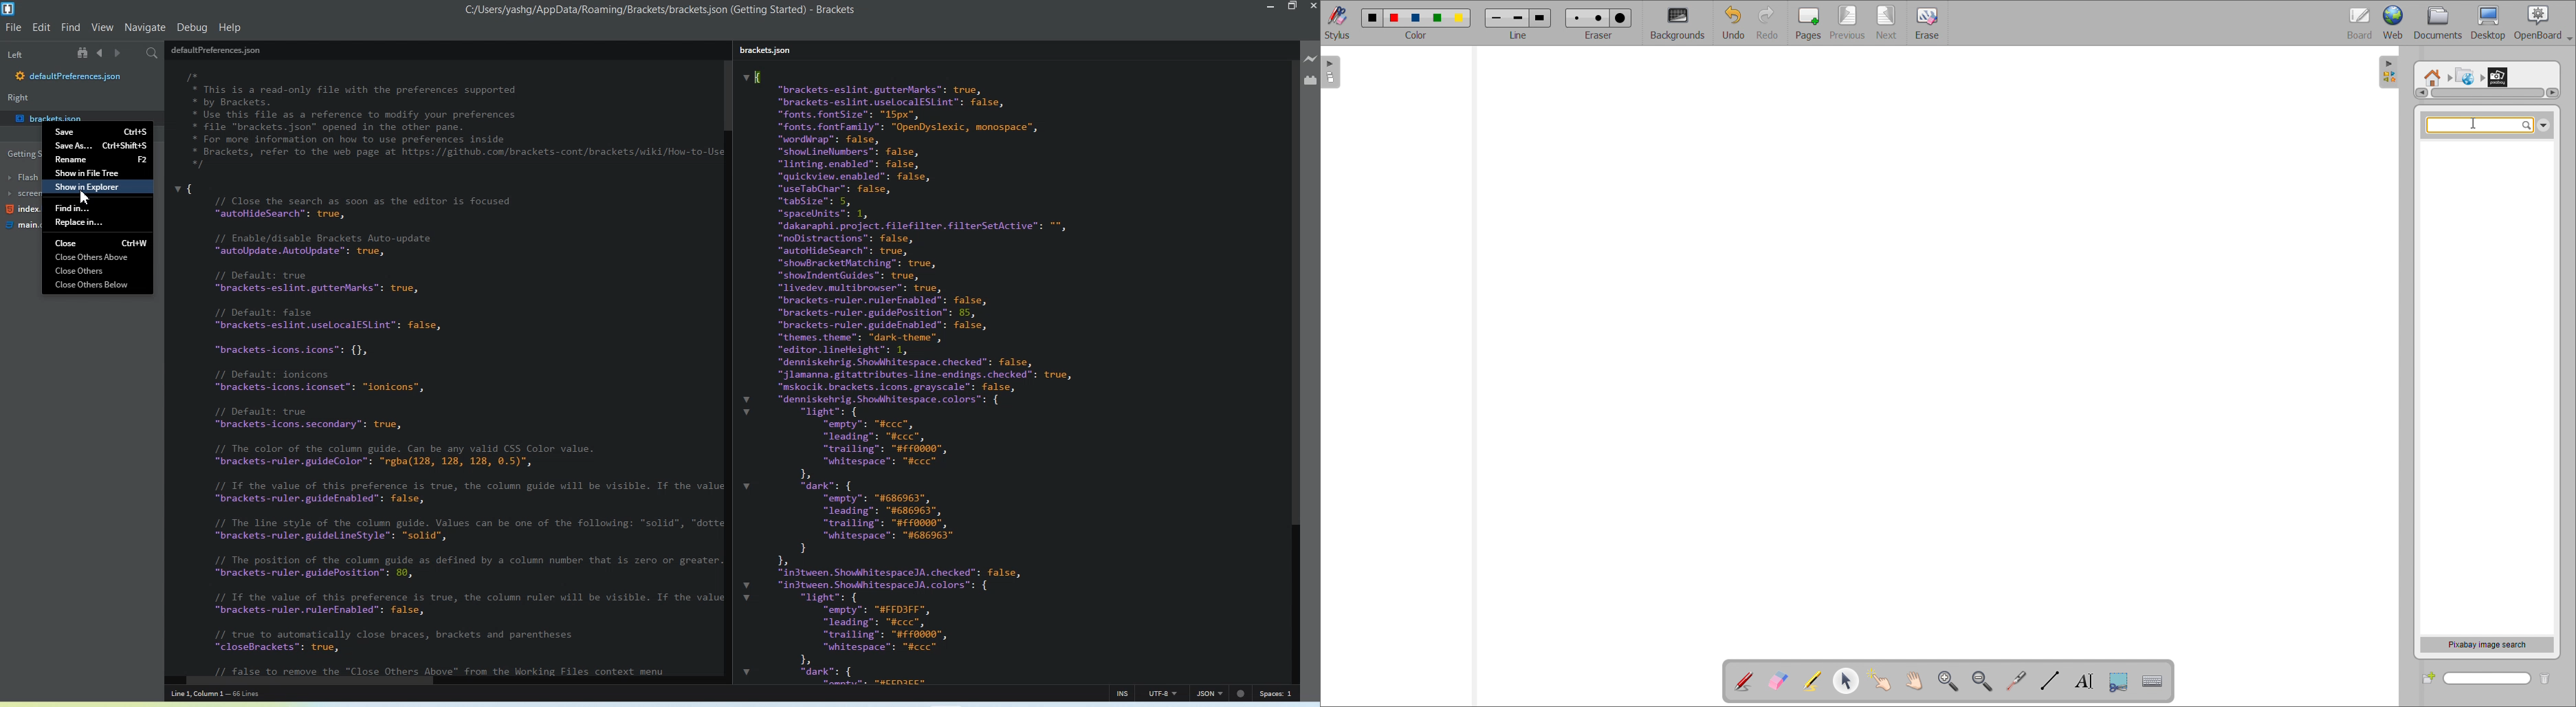 This screenshot has width=2576, height=728. What do you see at coordinates (729, 362) in the screenshot?
I see `Vertical Scroll bar` at bounding box center [729, 362].